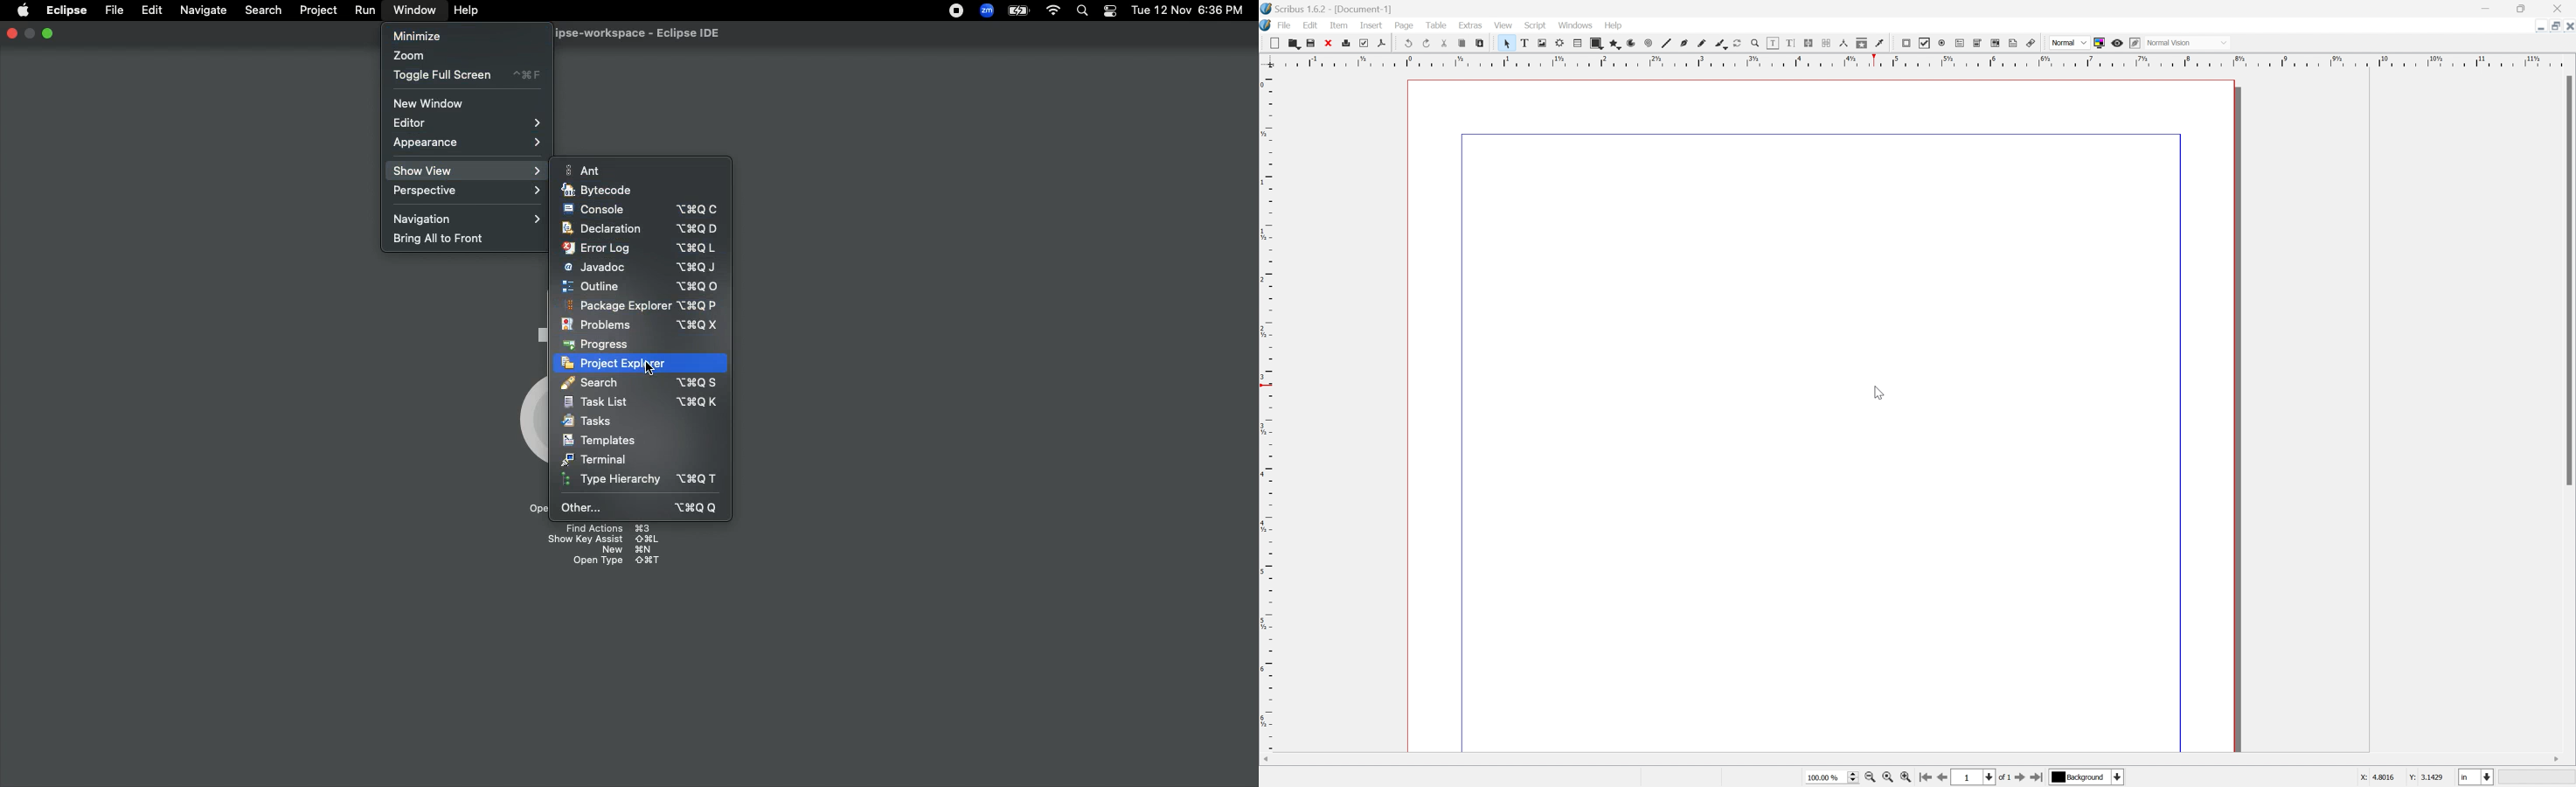  I want to click on windows, so click(1575, 26).